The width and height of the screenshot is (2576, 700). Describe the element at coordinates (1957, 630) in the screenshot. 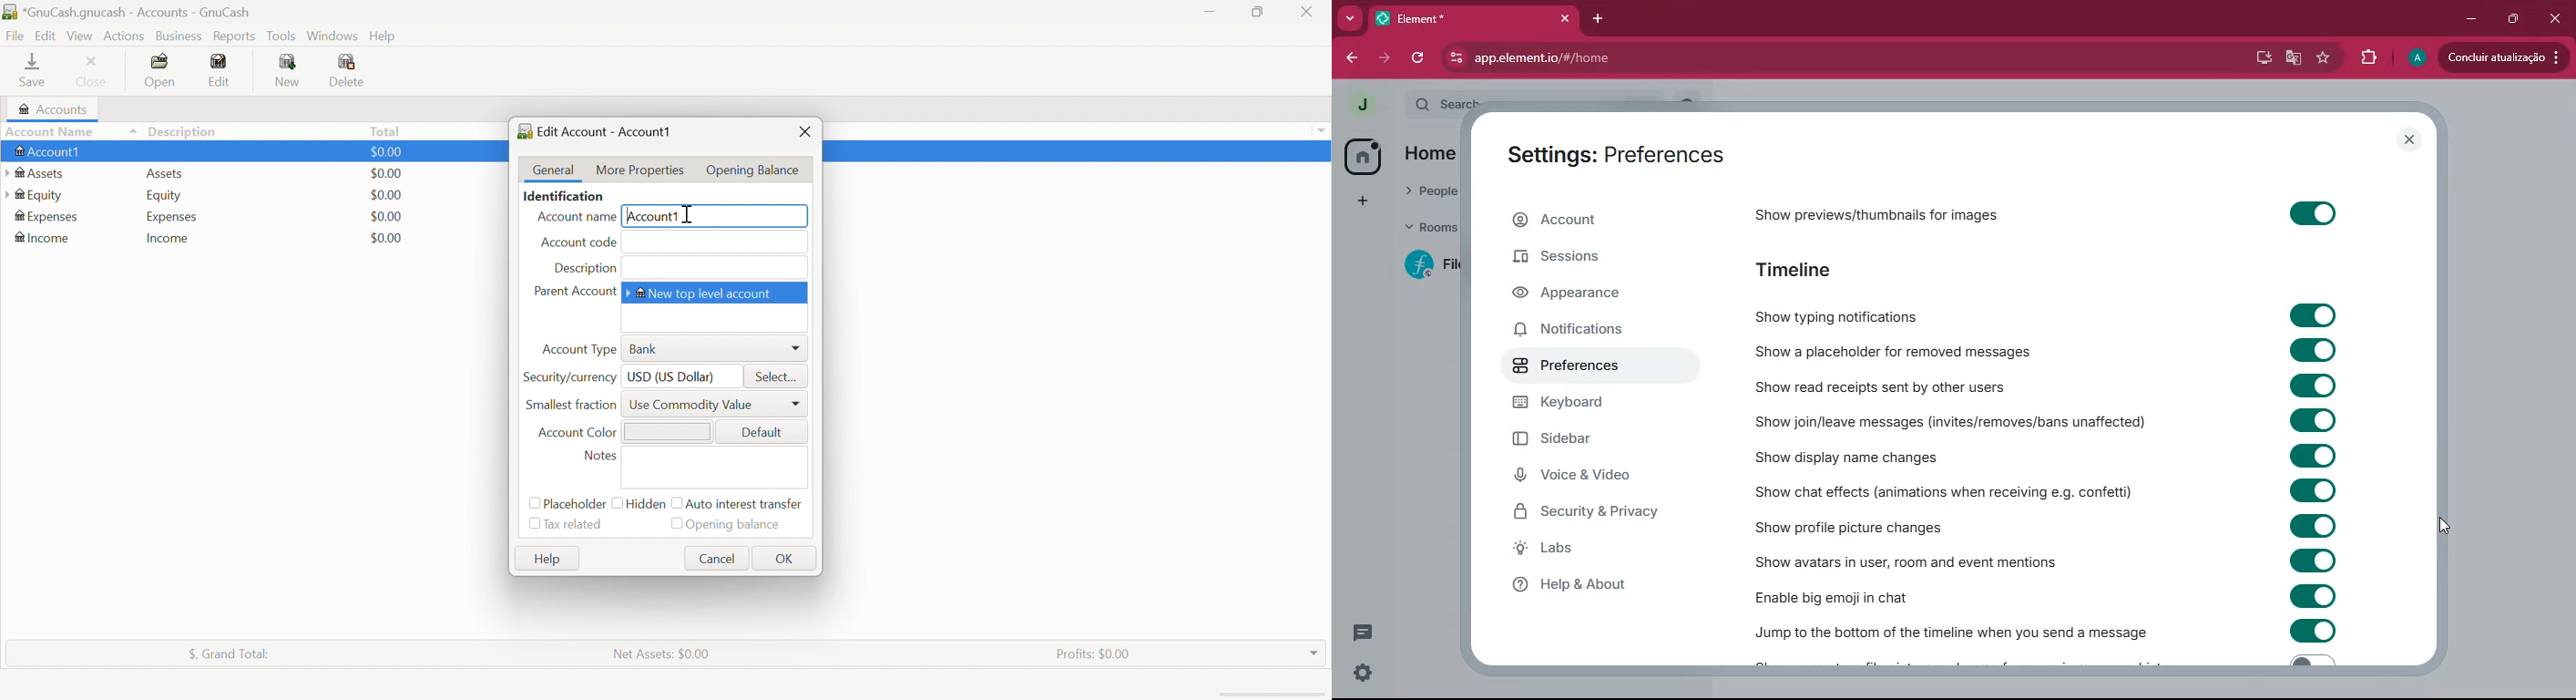

I see `jump to the bottom of the timeline when you send a message` at that location.